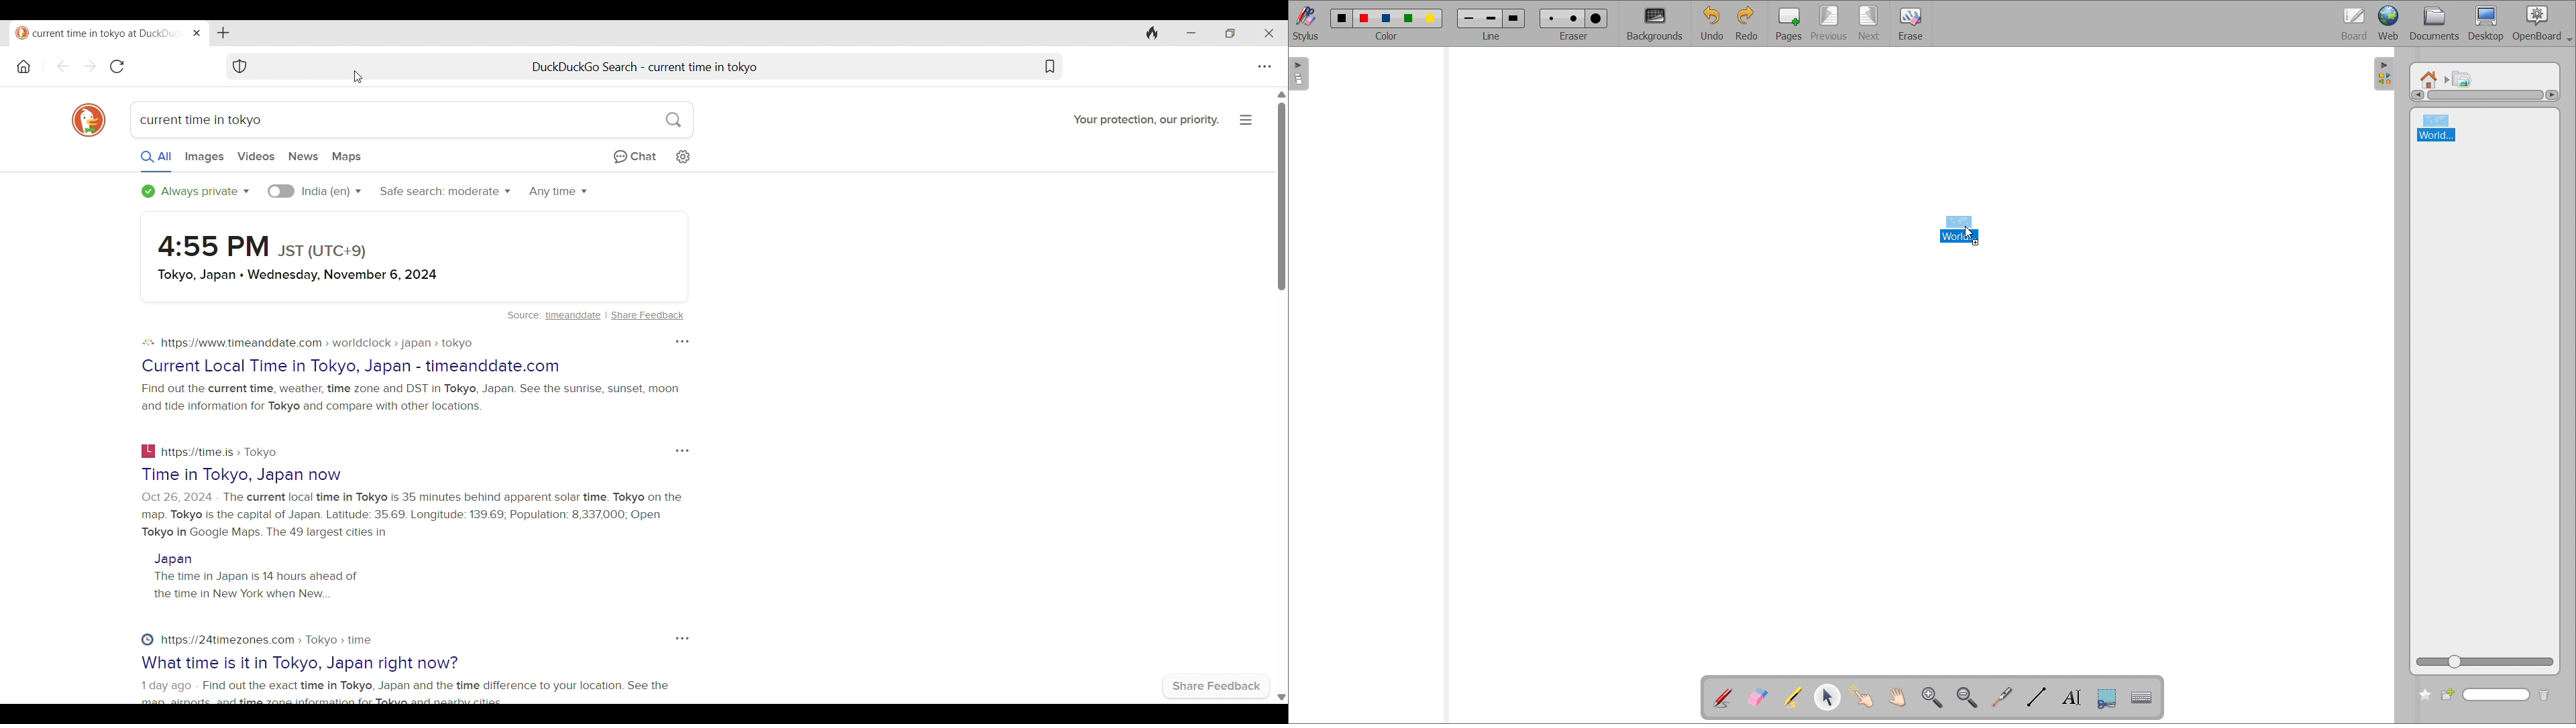 The width and height of the screenshot is (2576, 728). I want to click on openboard settings, so click(2542, 23).